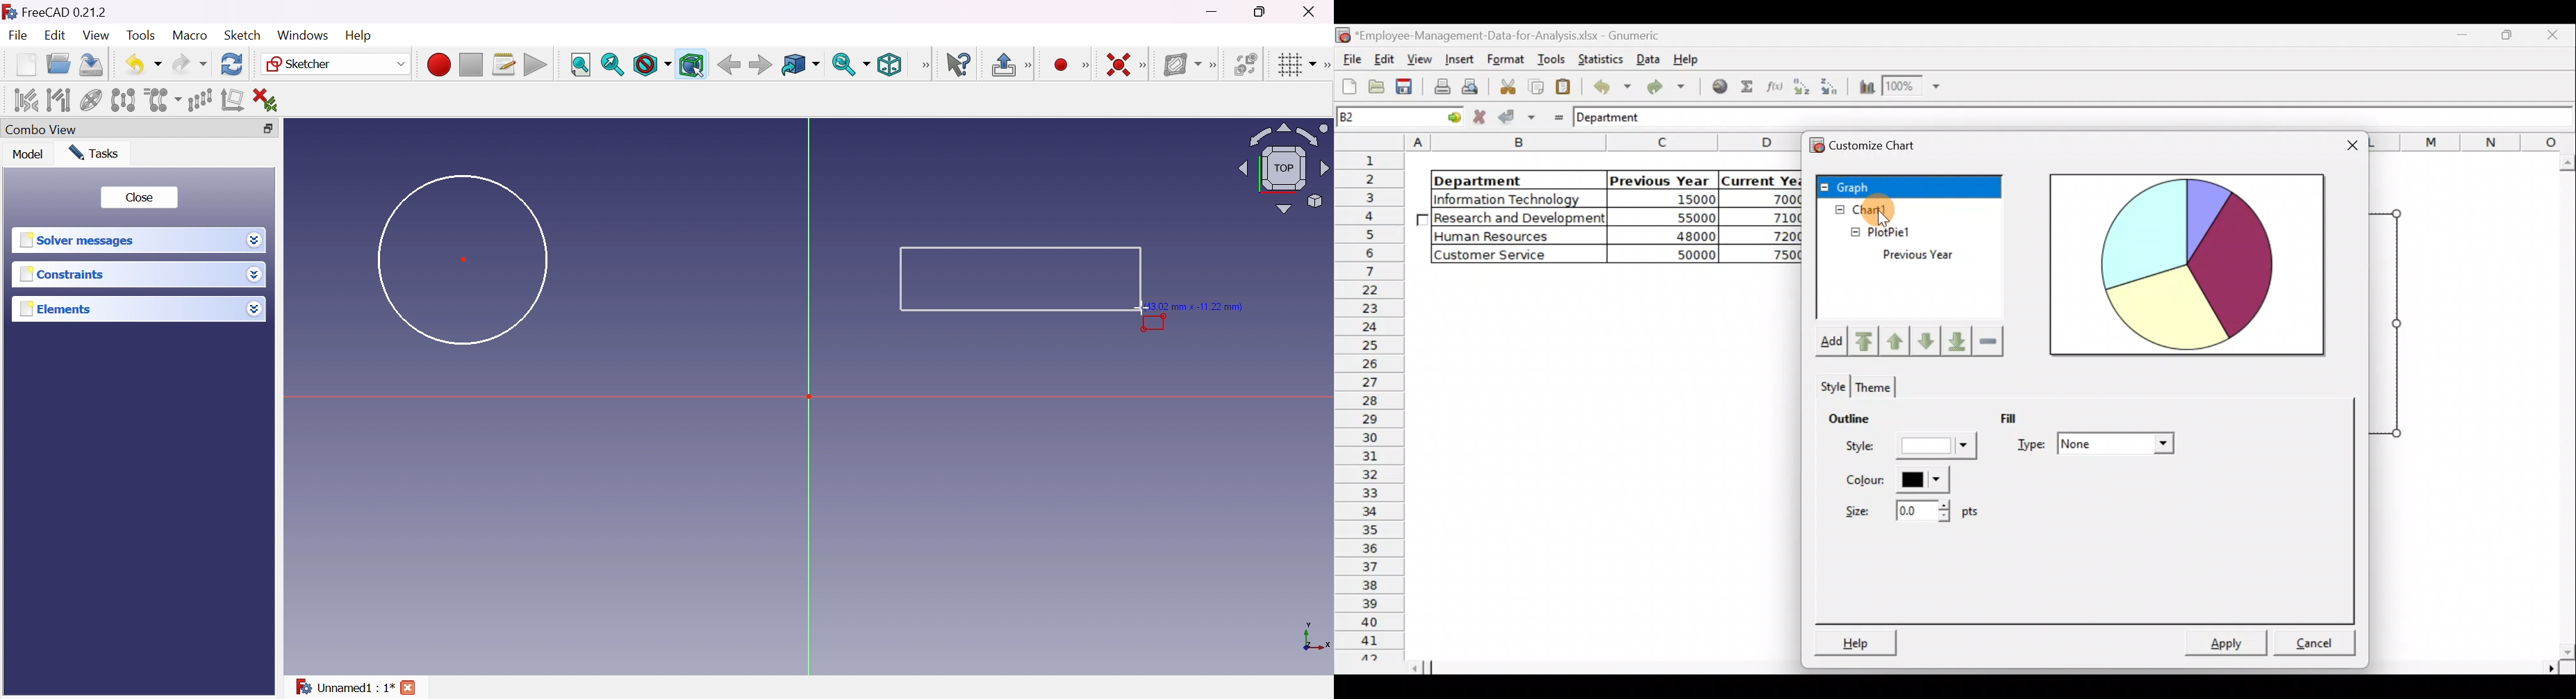  Describe the element at coordinates (1422, 58) in the screenshot. I see `View` at that location.